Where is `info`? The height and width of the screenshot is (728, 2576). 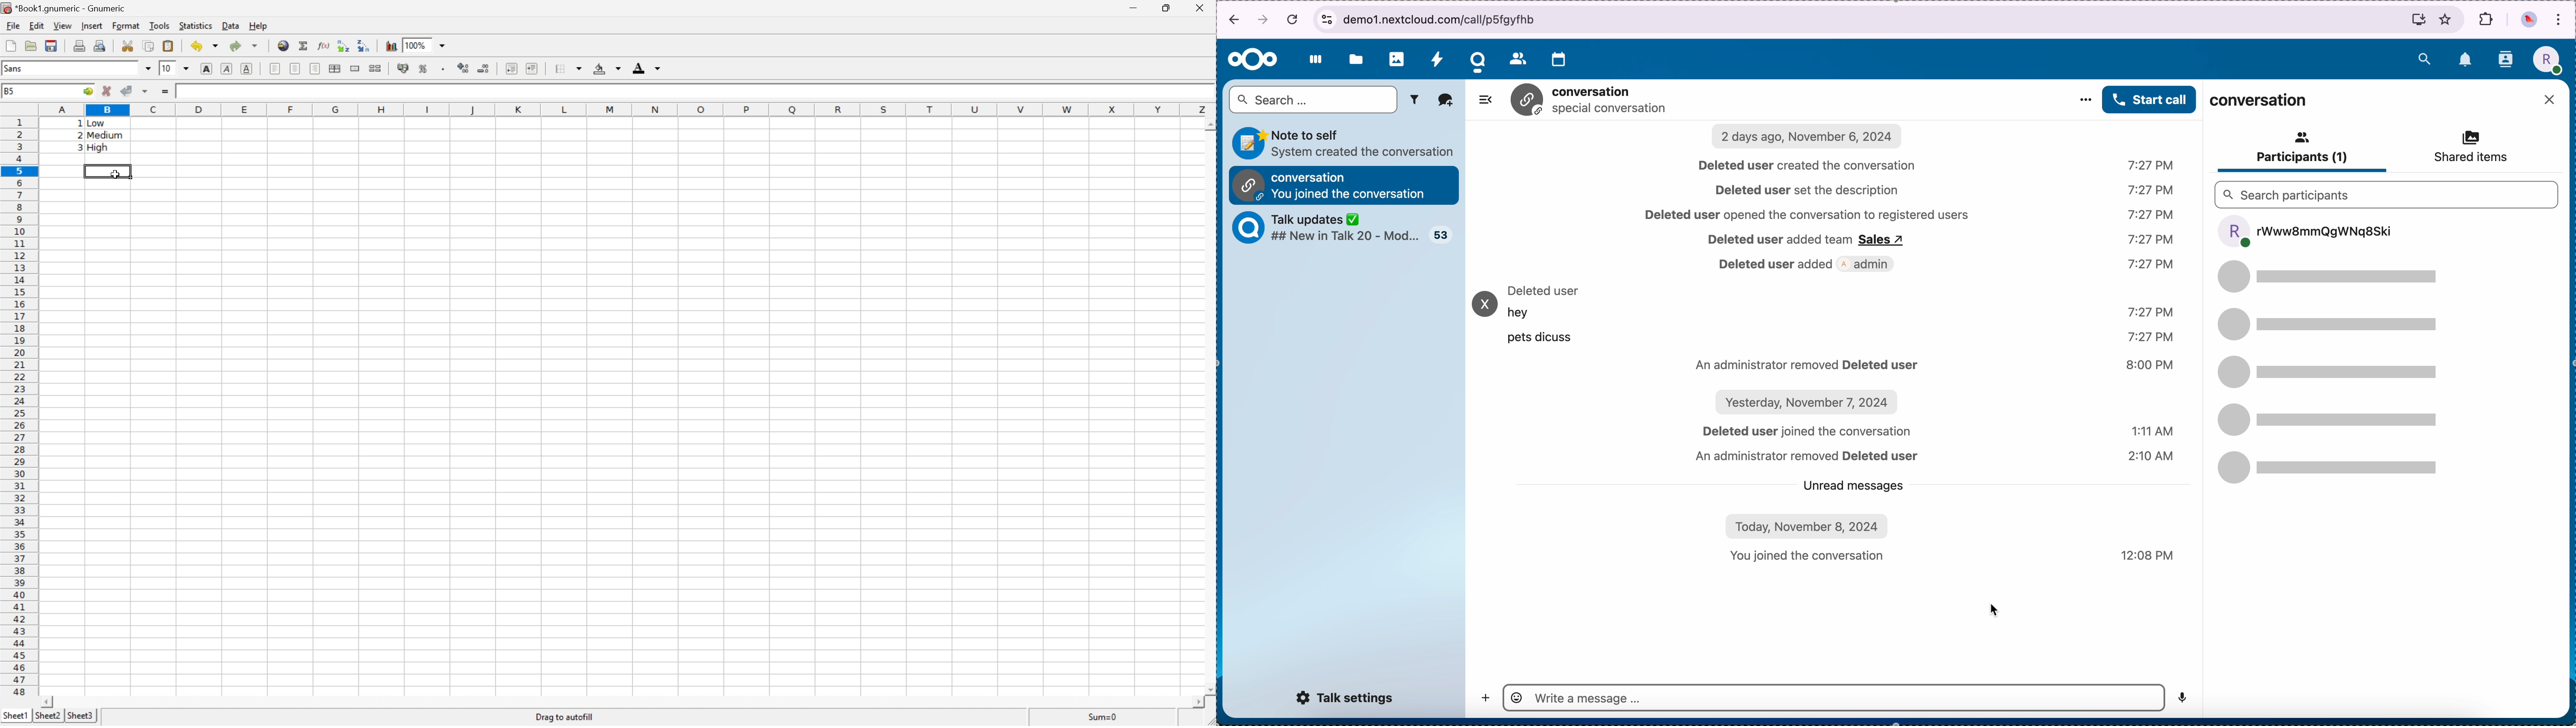 info is located at coordinates (1780, 242).